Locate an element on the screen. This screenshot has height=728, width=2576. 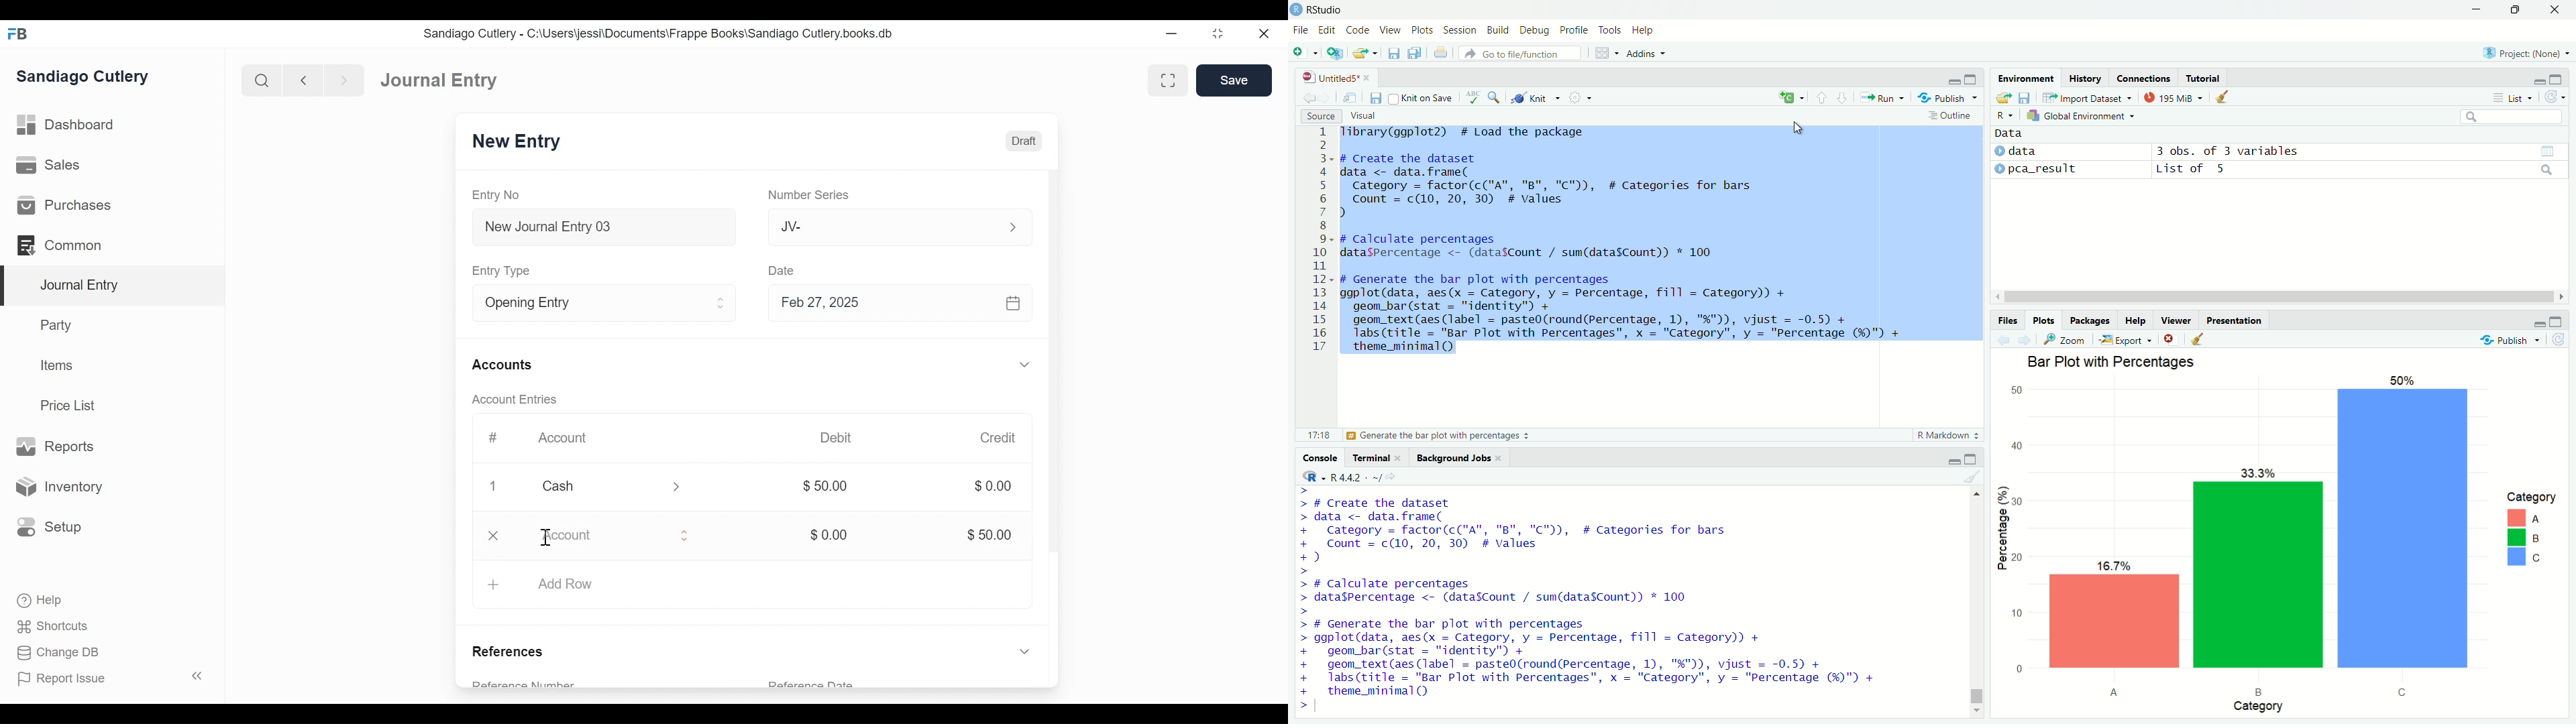
$50.00 is located at coordinates (992, 535).